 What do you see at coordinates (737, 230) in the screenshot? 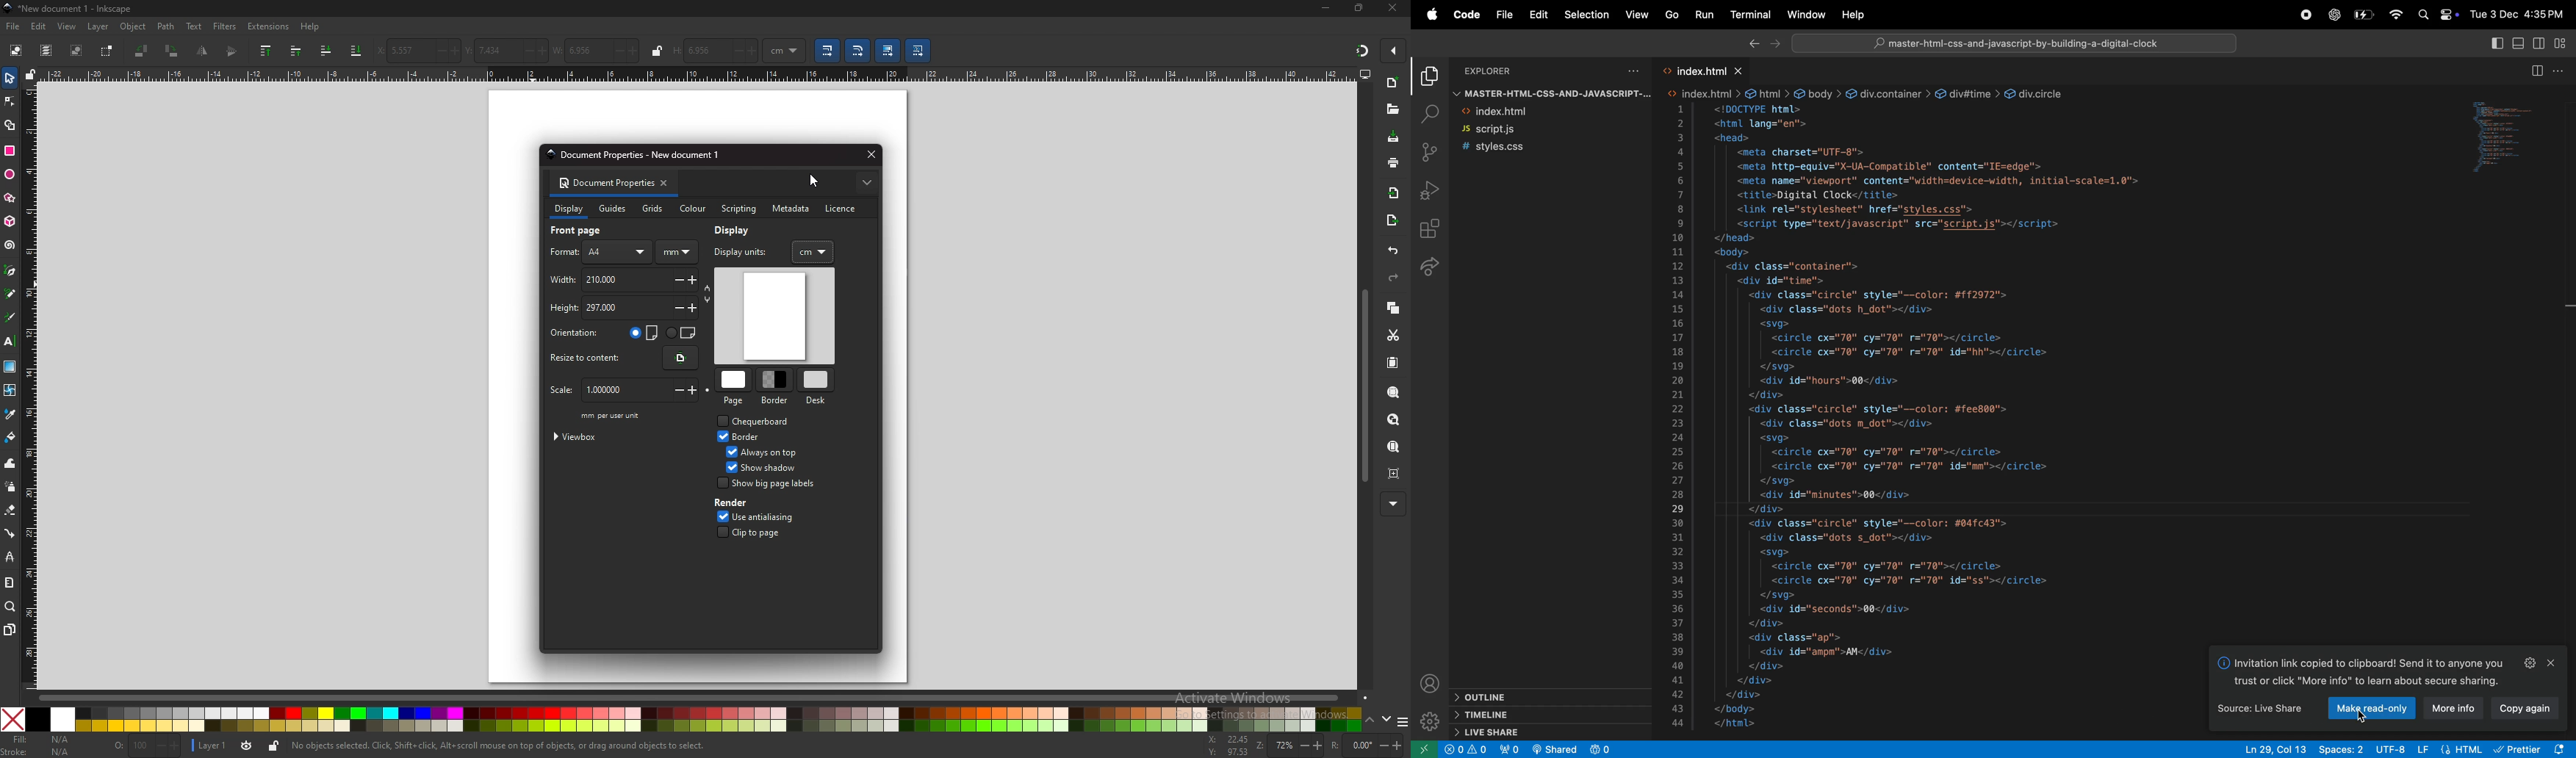
I see `display` at bounding box center [737, 230].